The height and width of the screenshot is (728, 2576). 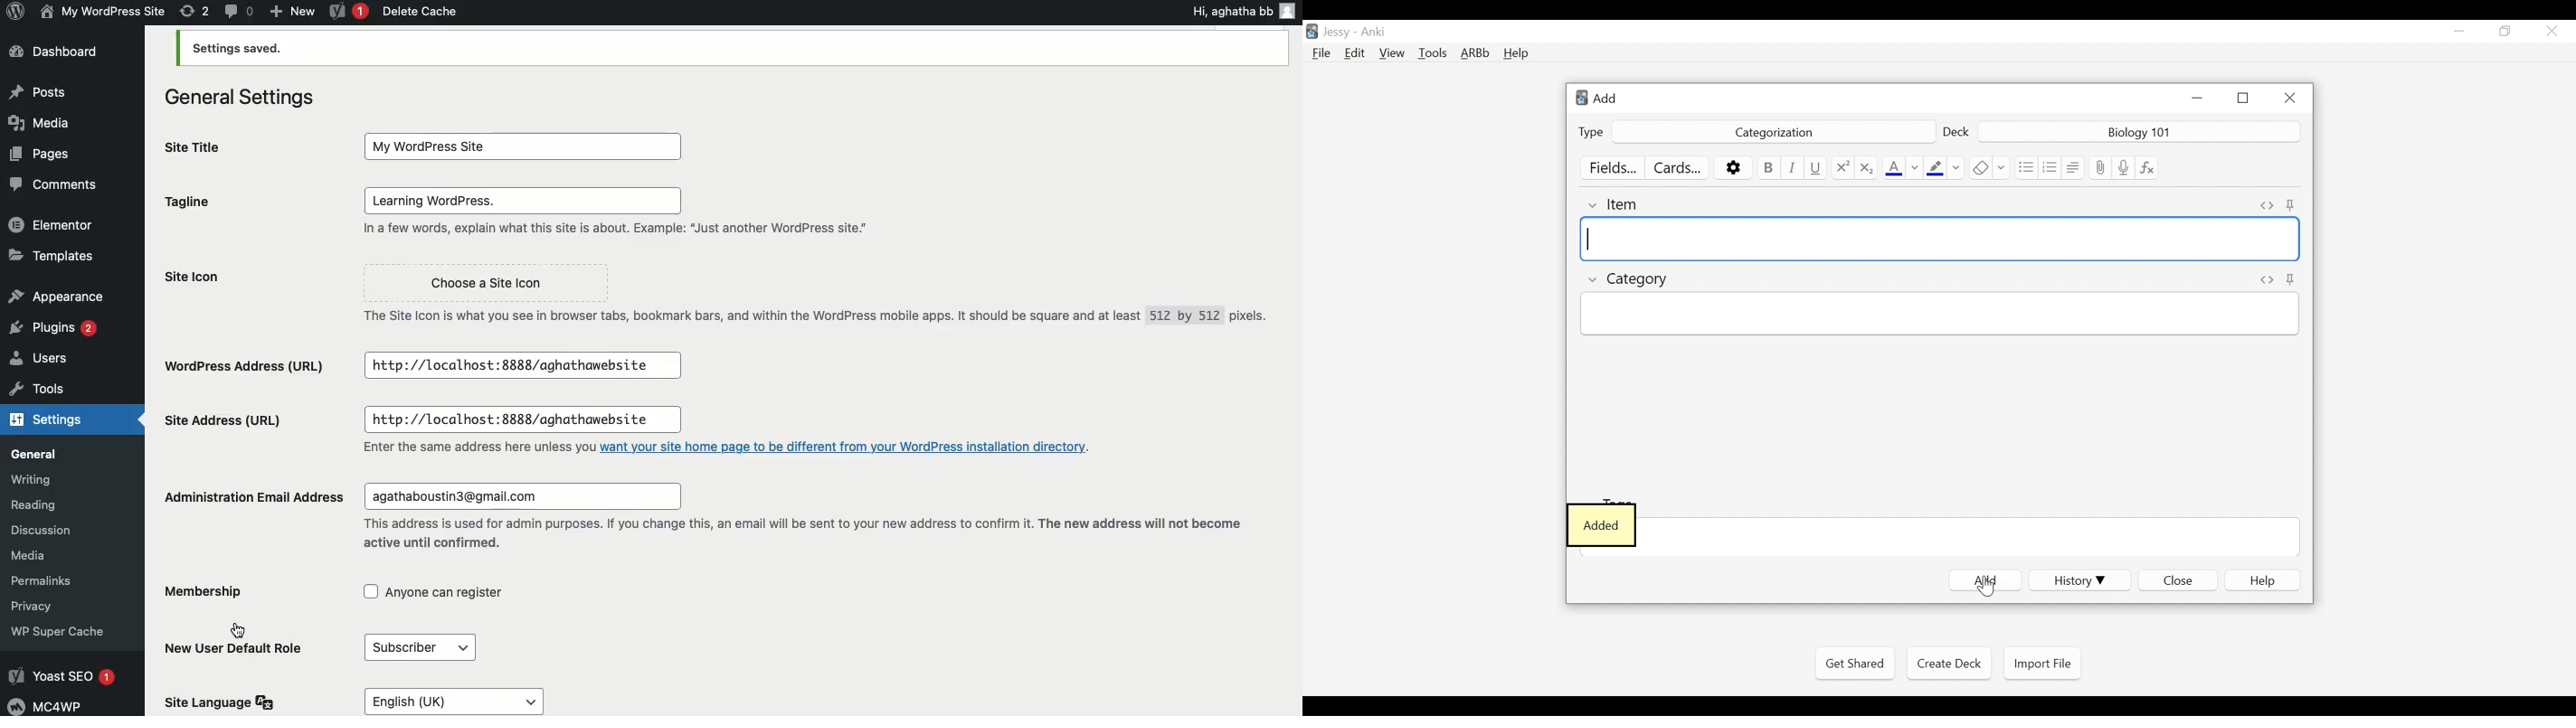 I want to click on Category Field, so click(x=1941, y=315).